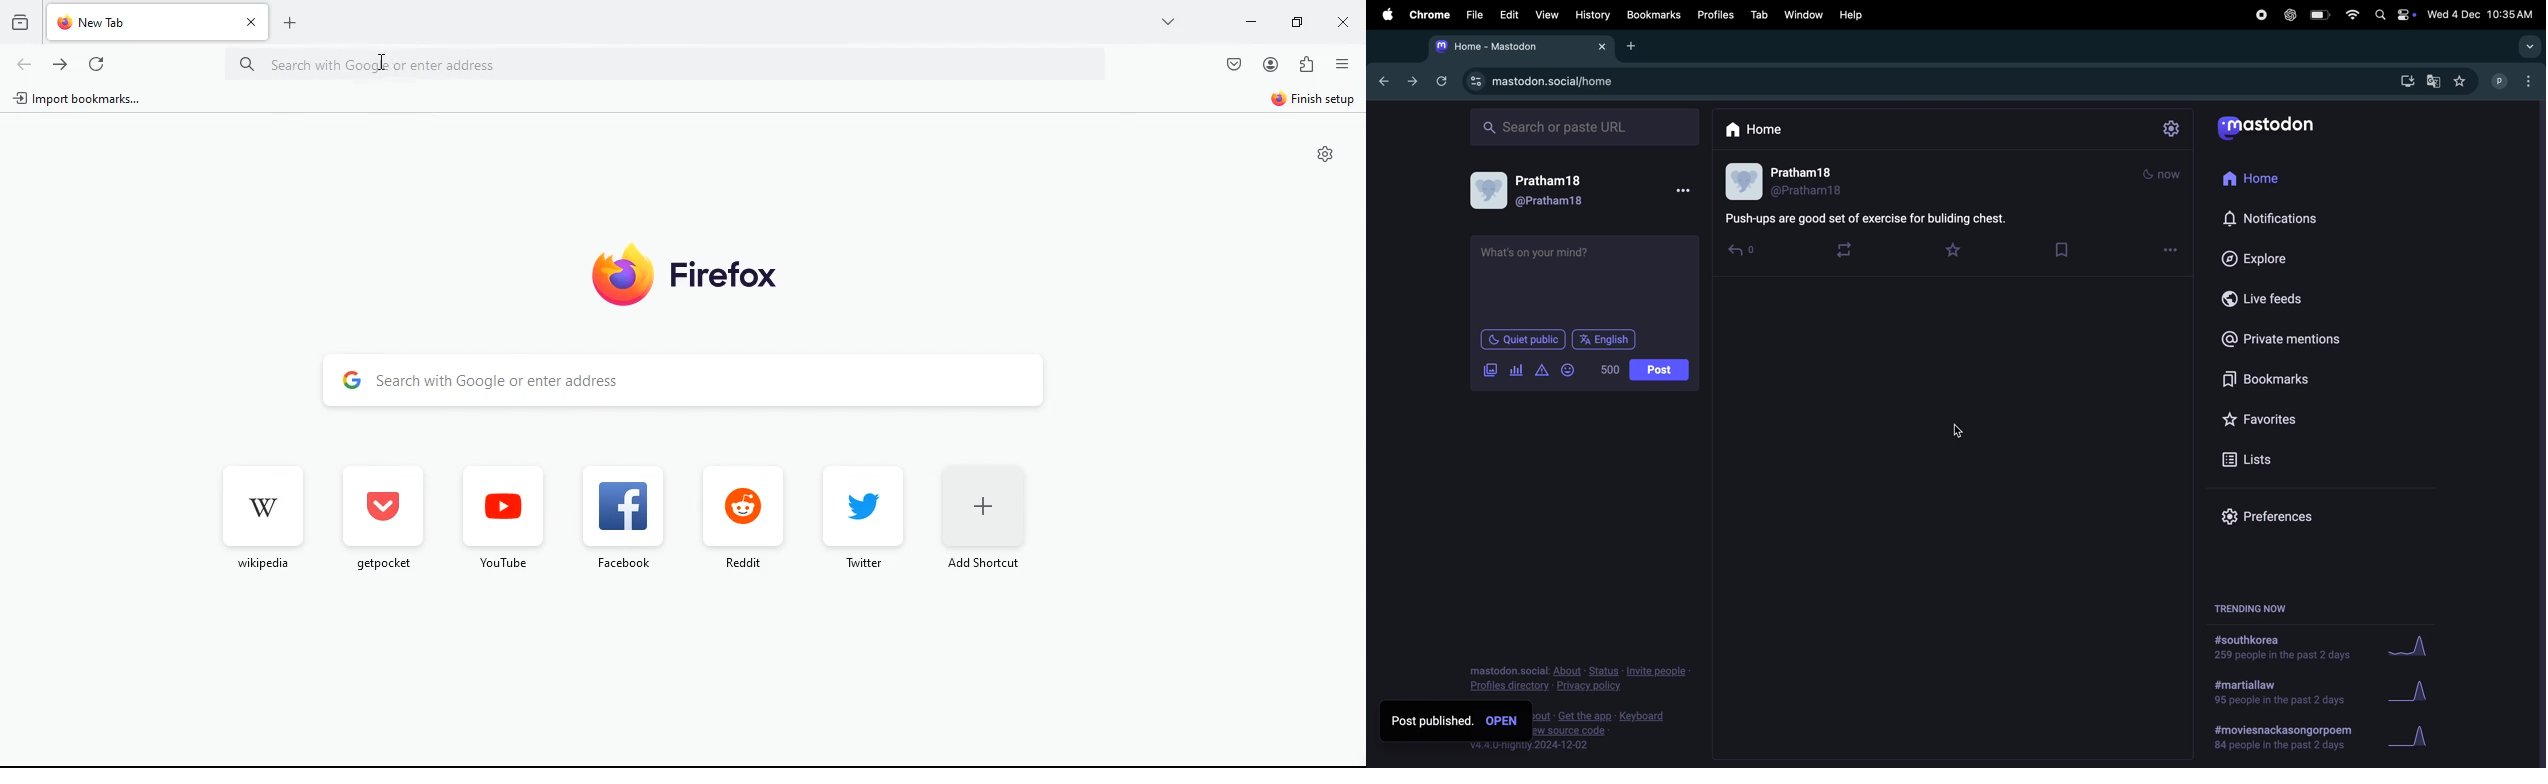 The height and width of the screenshot is (784, 2548). What do you see at coordinates (2260, 180) in the screenshot?
I see `Home` at bounding box center [2260, 180].